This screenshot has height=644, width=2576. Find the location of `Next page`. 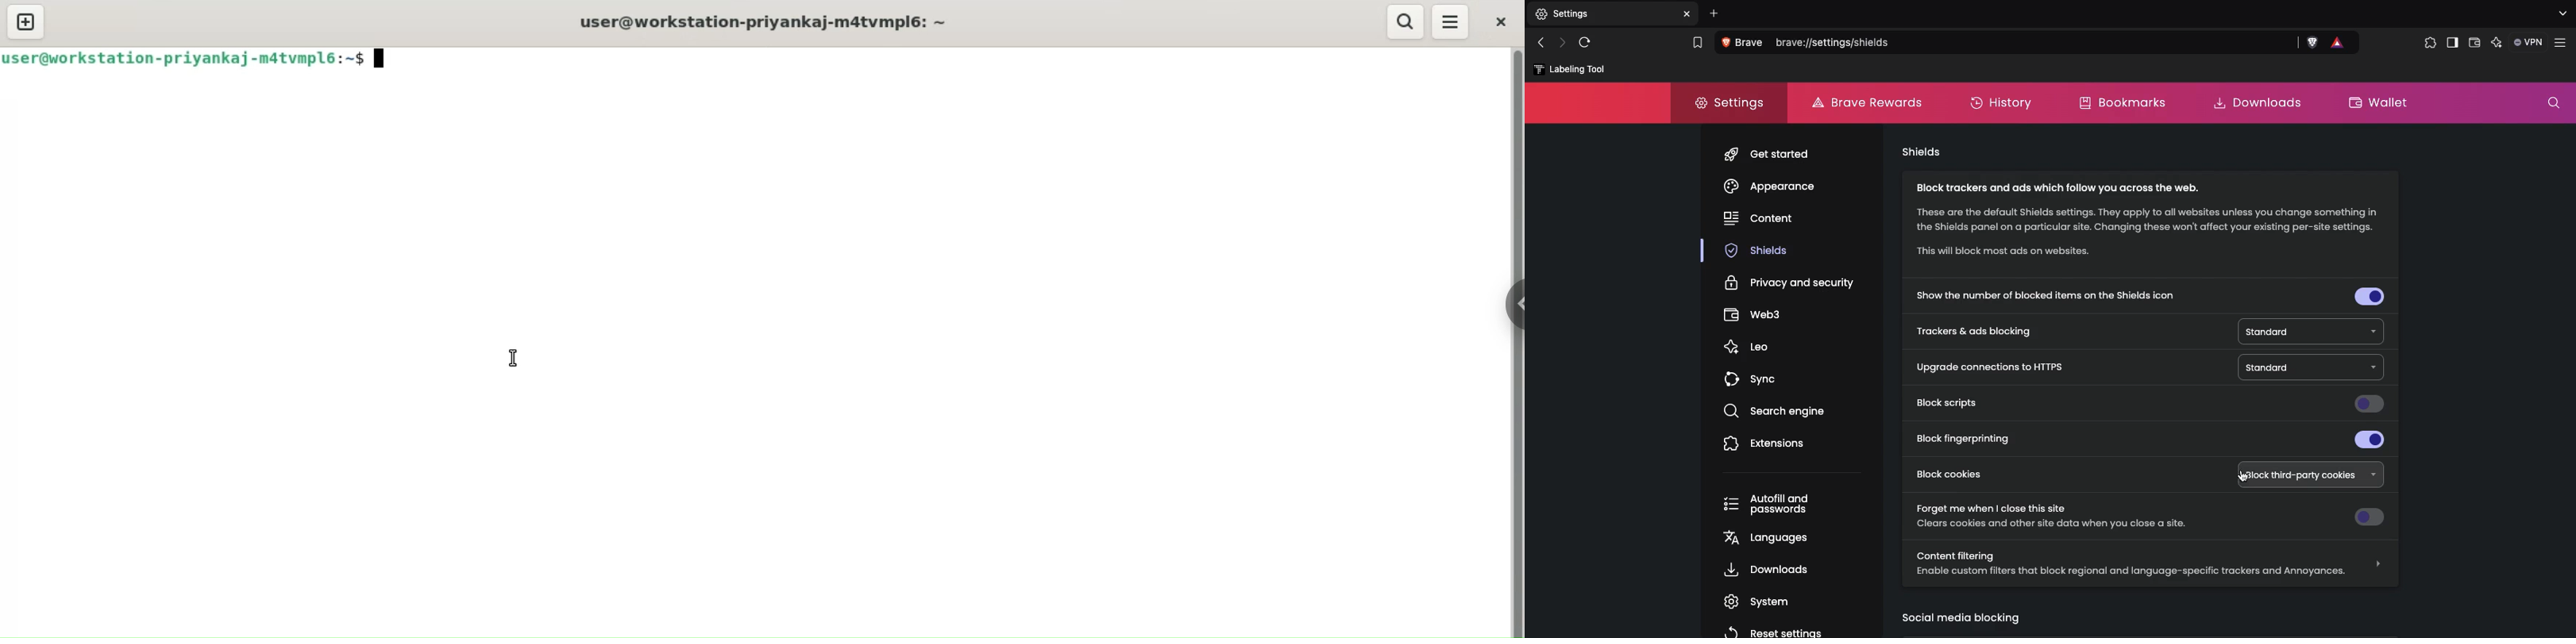

Next page is located at coordinates (1561, 43).